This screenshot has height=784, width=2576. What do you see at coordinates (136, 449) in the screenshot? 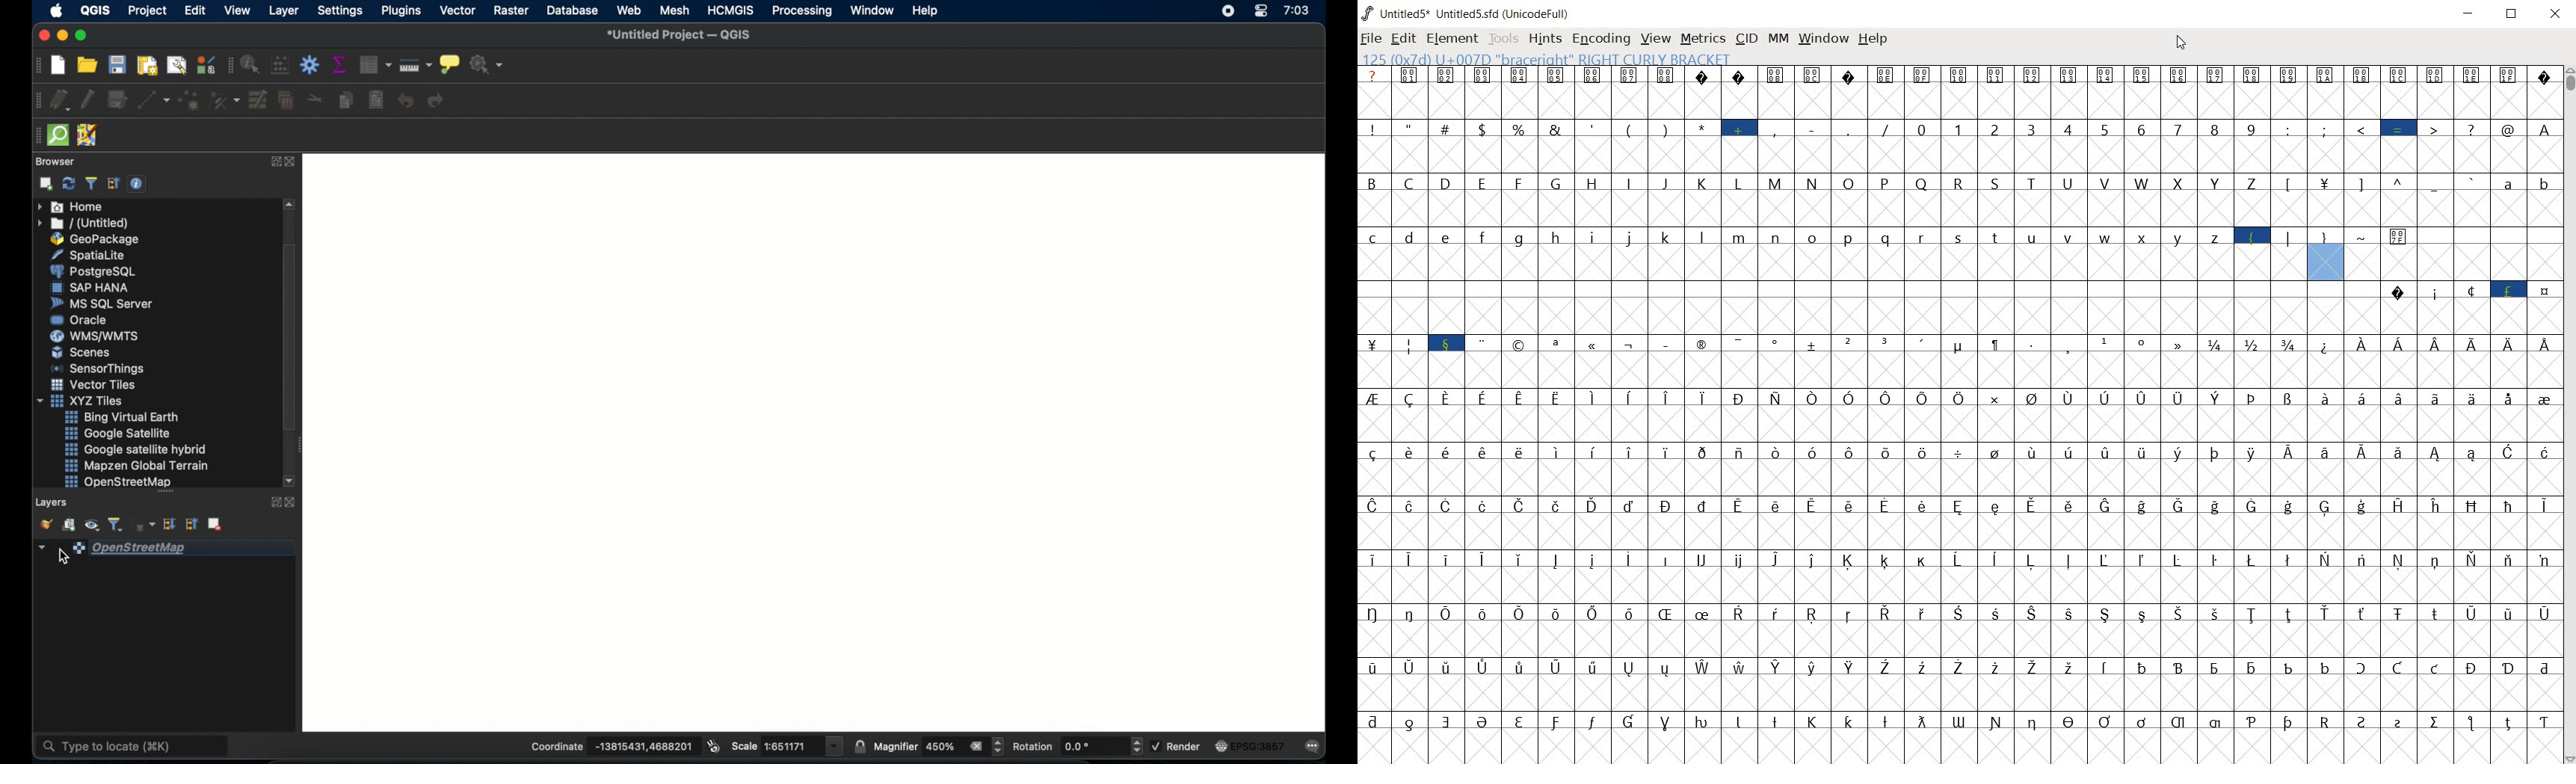
I see `google satellite hybrid` at bounding box center [136, 449].